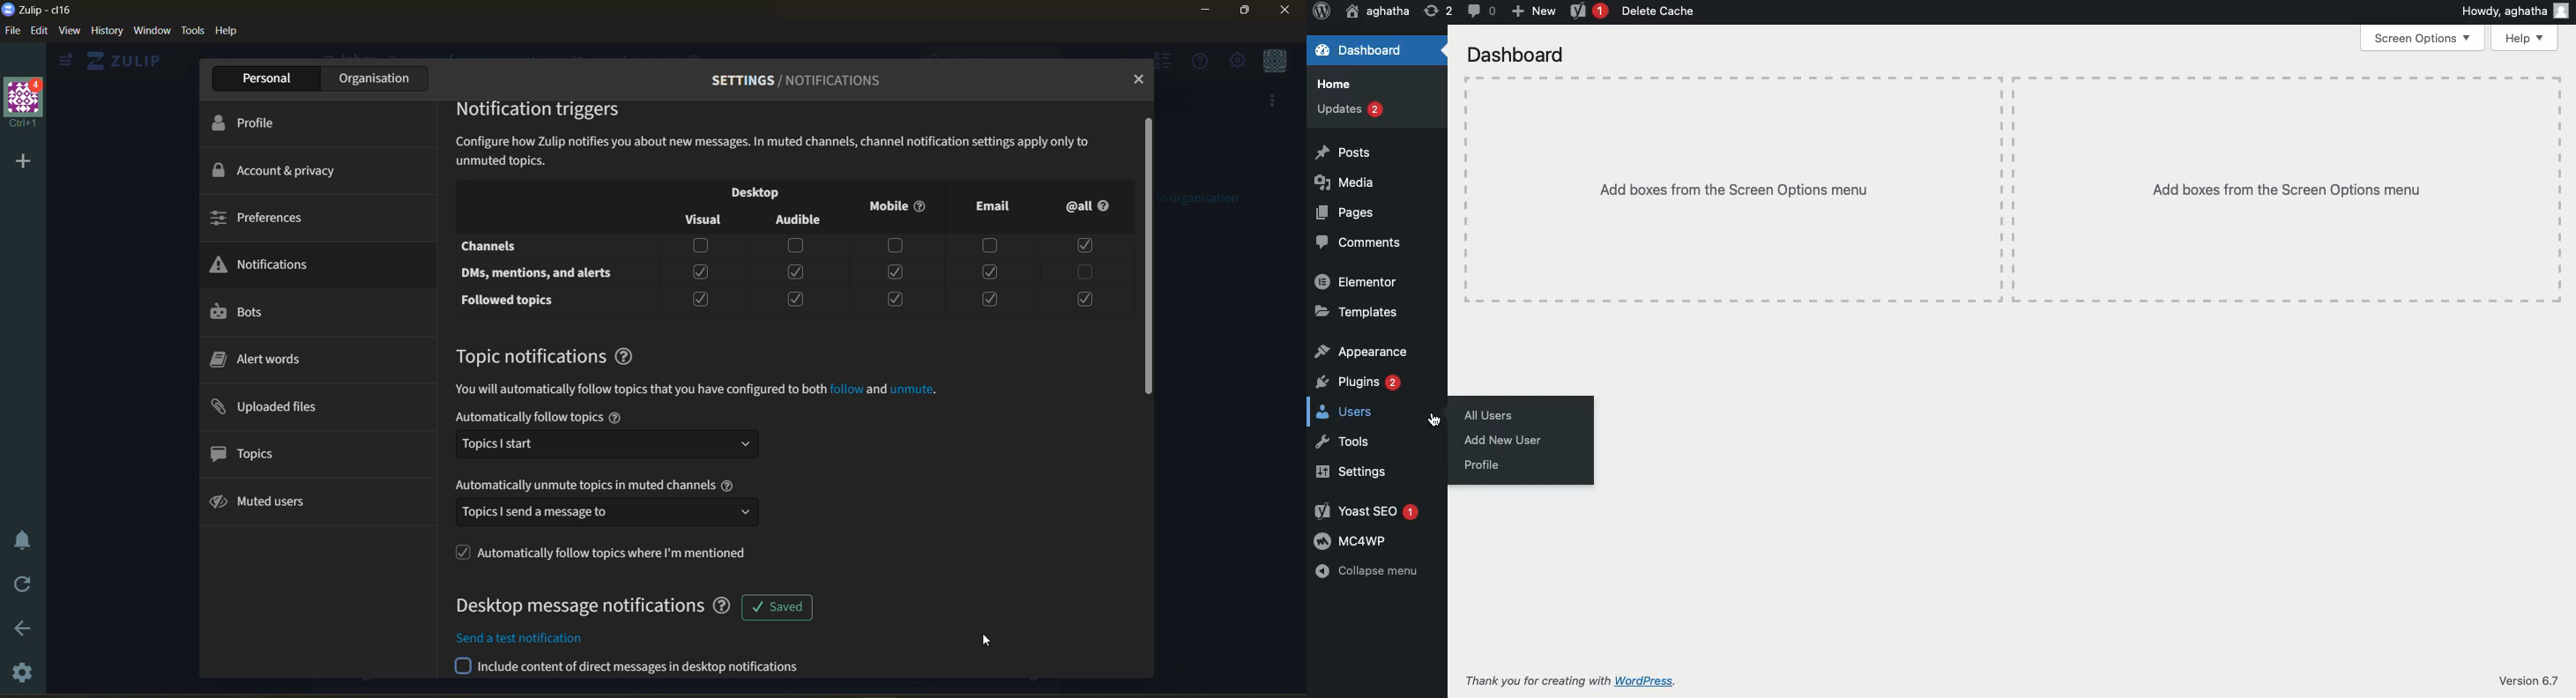 The width and height of the screenshot is (2576, 700). I want to click on Maximize, so click(1248, 13).